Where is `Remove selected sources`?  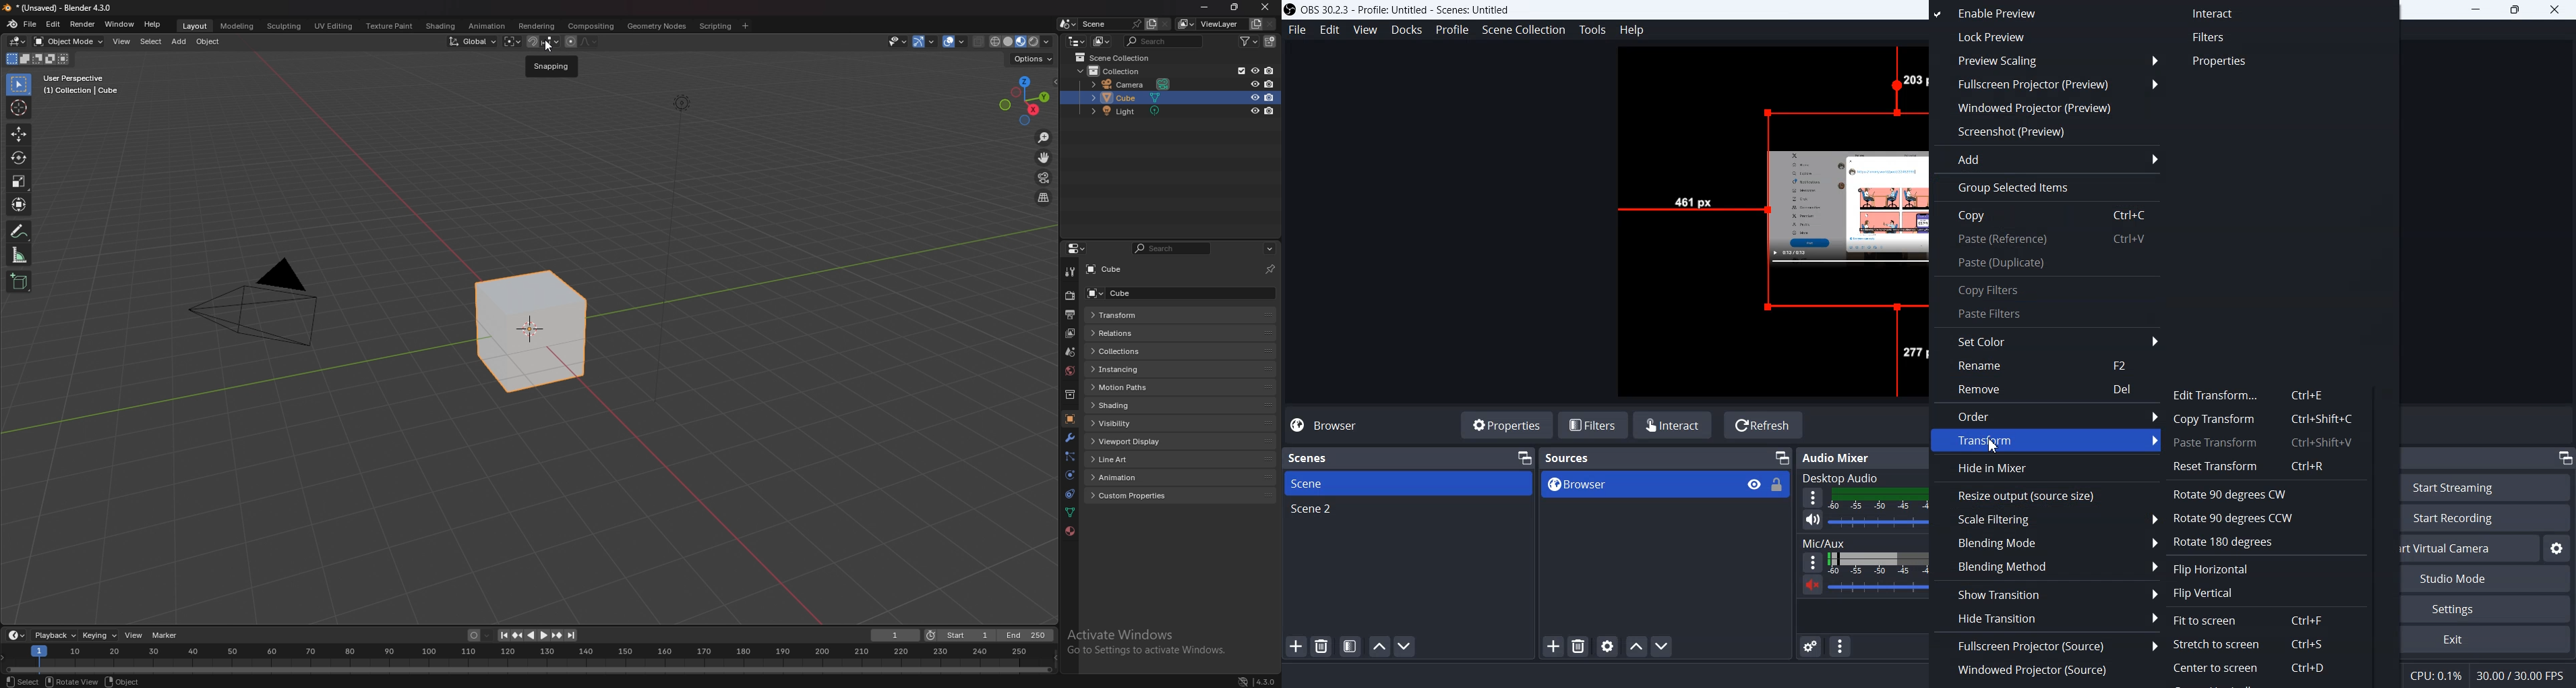
Remove selected sources is located at coordinates (1578, 646).